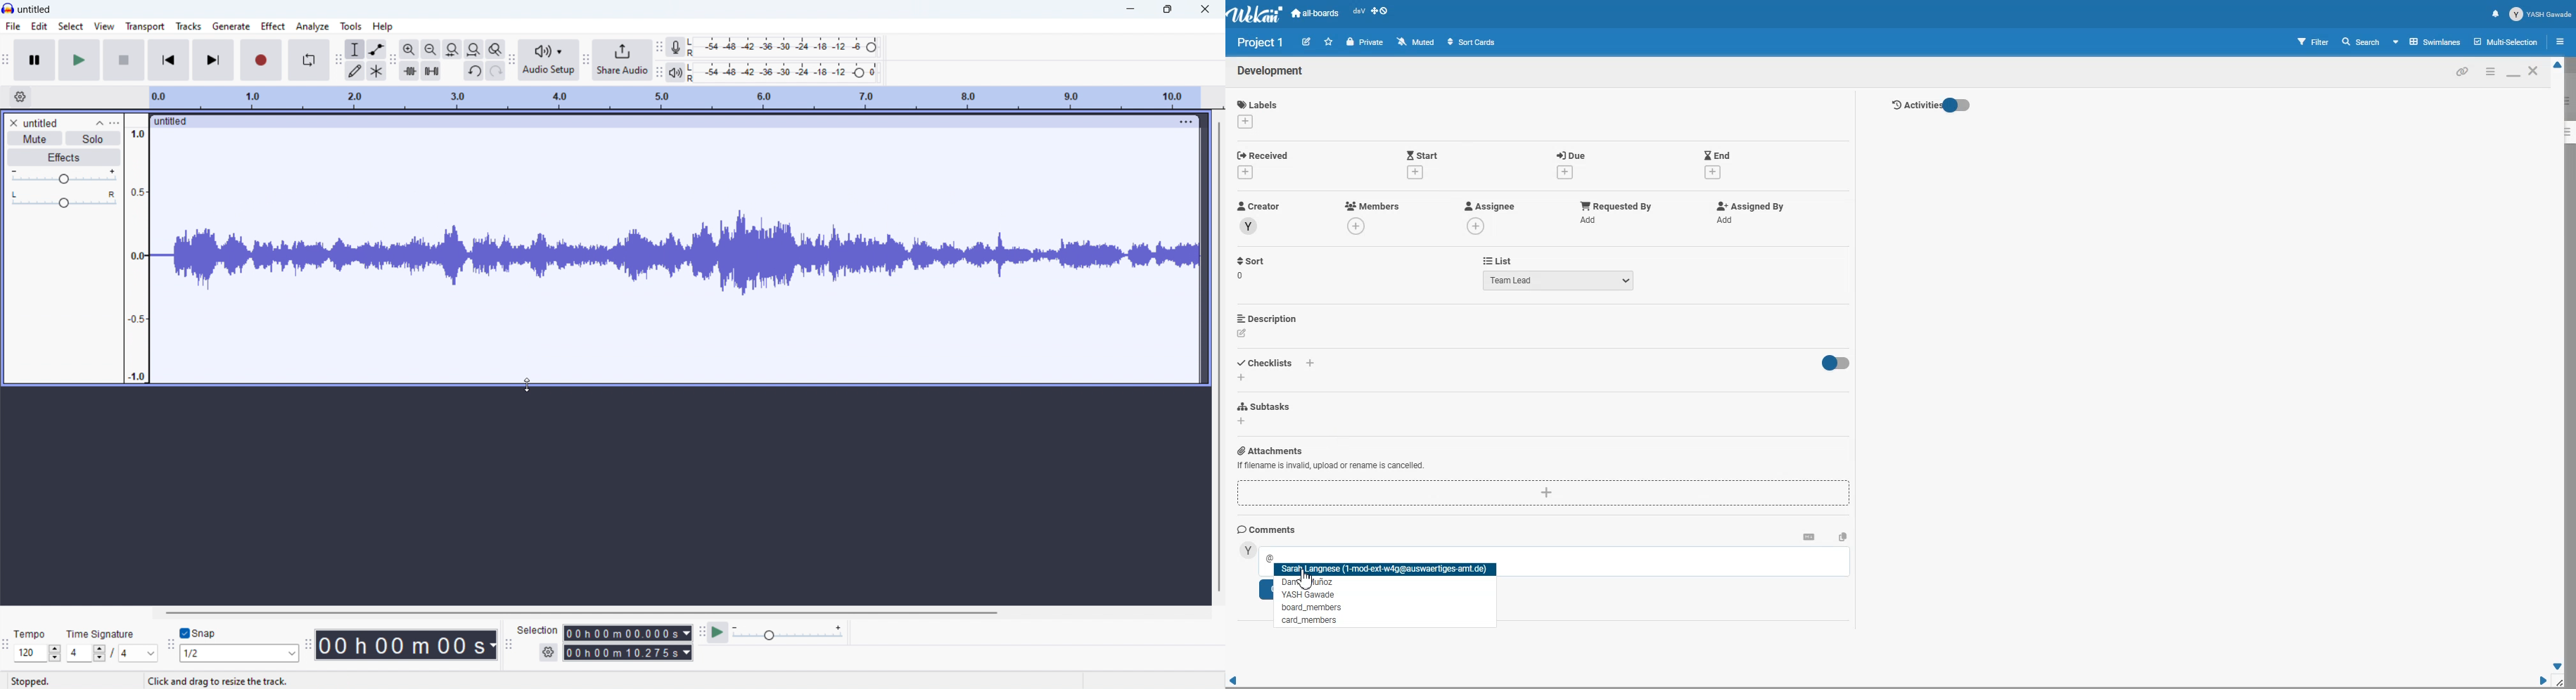 The width and height of the screenshot is (2576, 700). What do you see at coordinates (1268, 558) in the screenshot?
I see `@` at bounding box center [1268, 558].